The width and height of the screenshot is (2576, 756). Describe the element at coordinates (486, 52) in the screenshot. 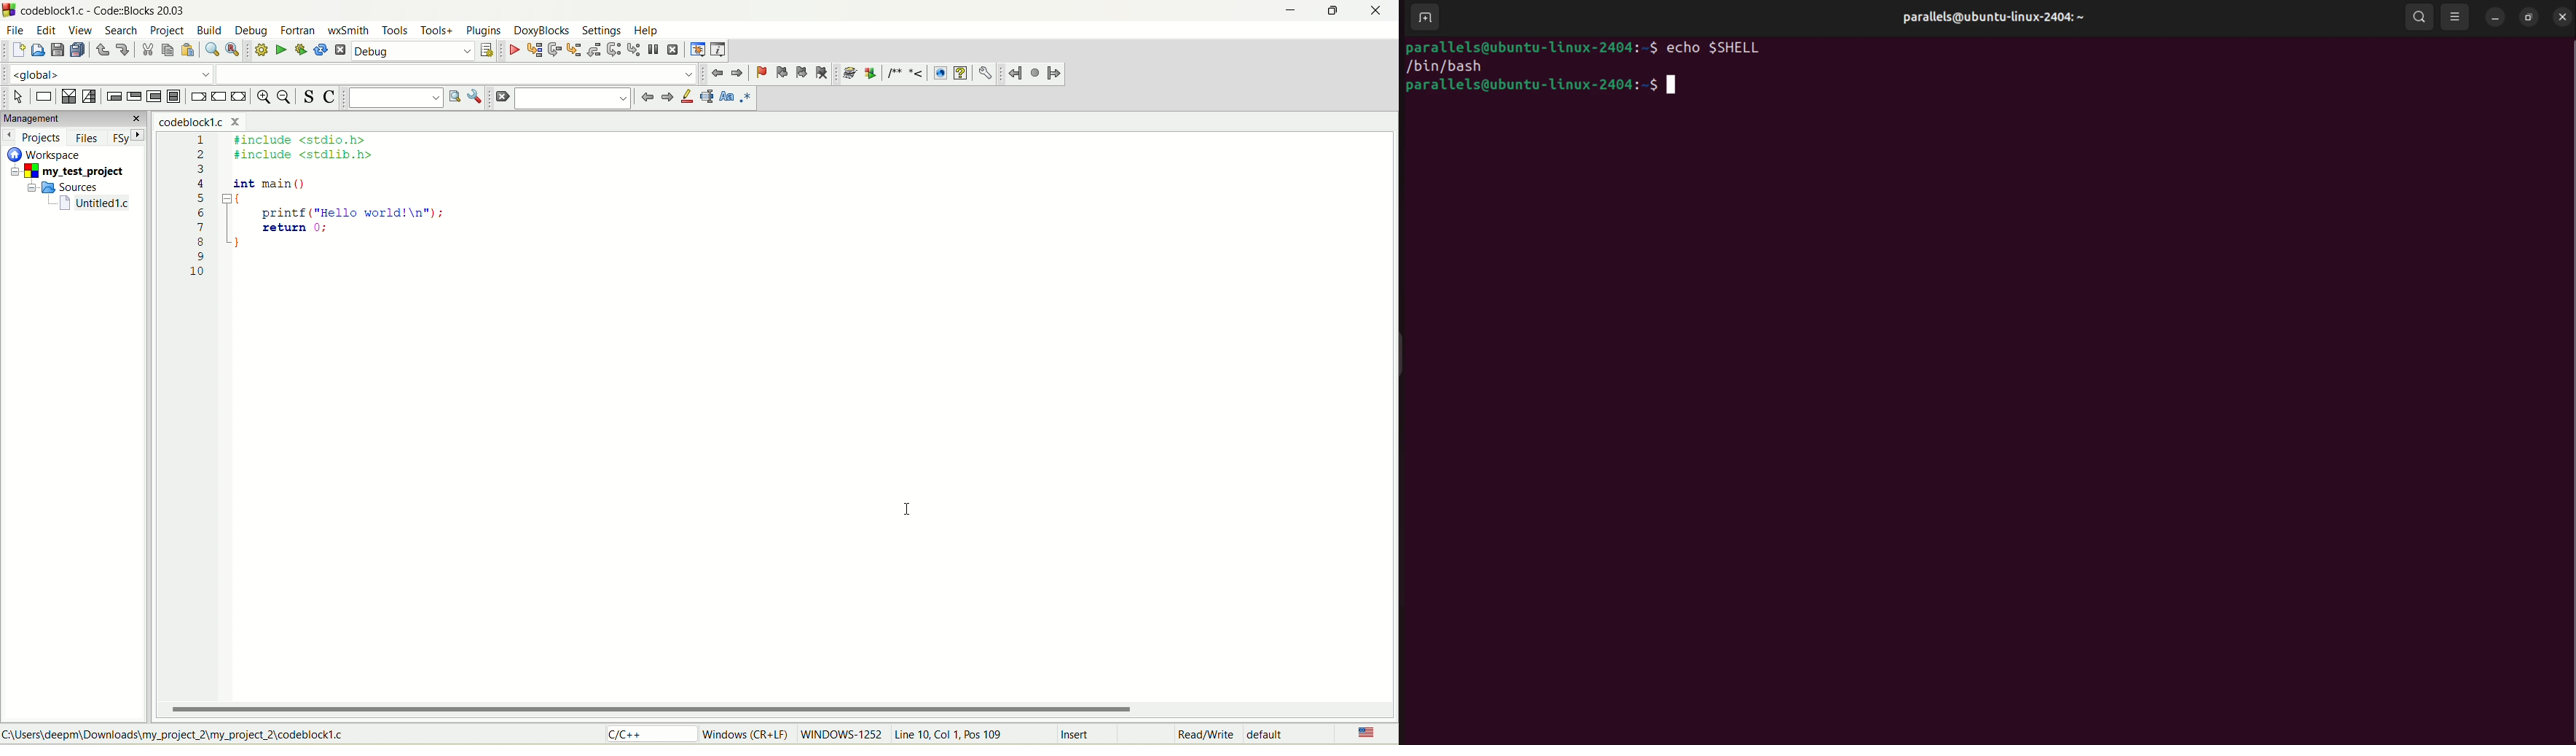

I see `select target dialog` at that location.